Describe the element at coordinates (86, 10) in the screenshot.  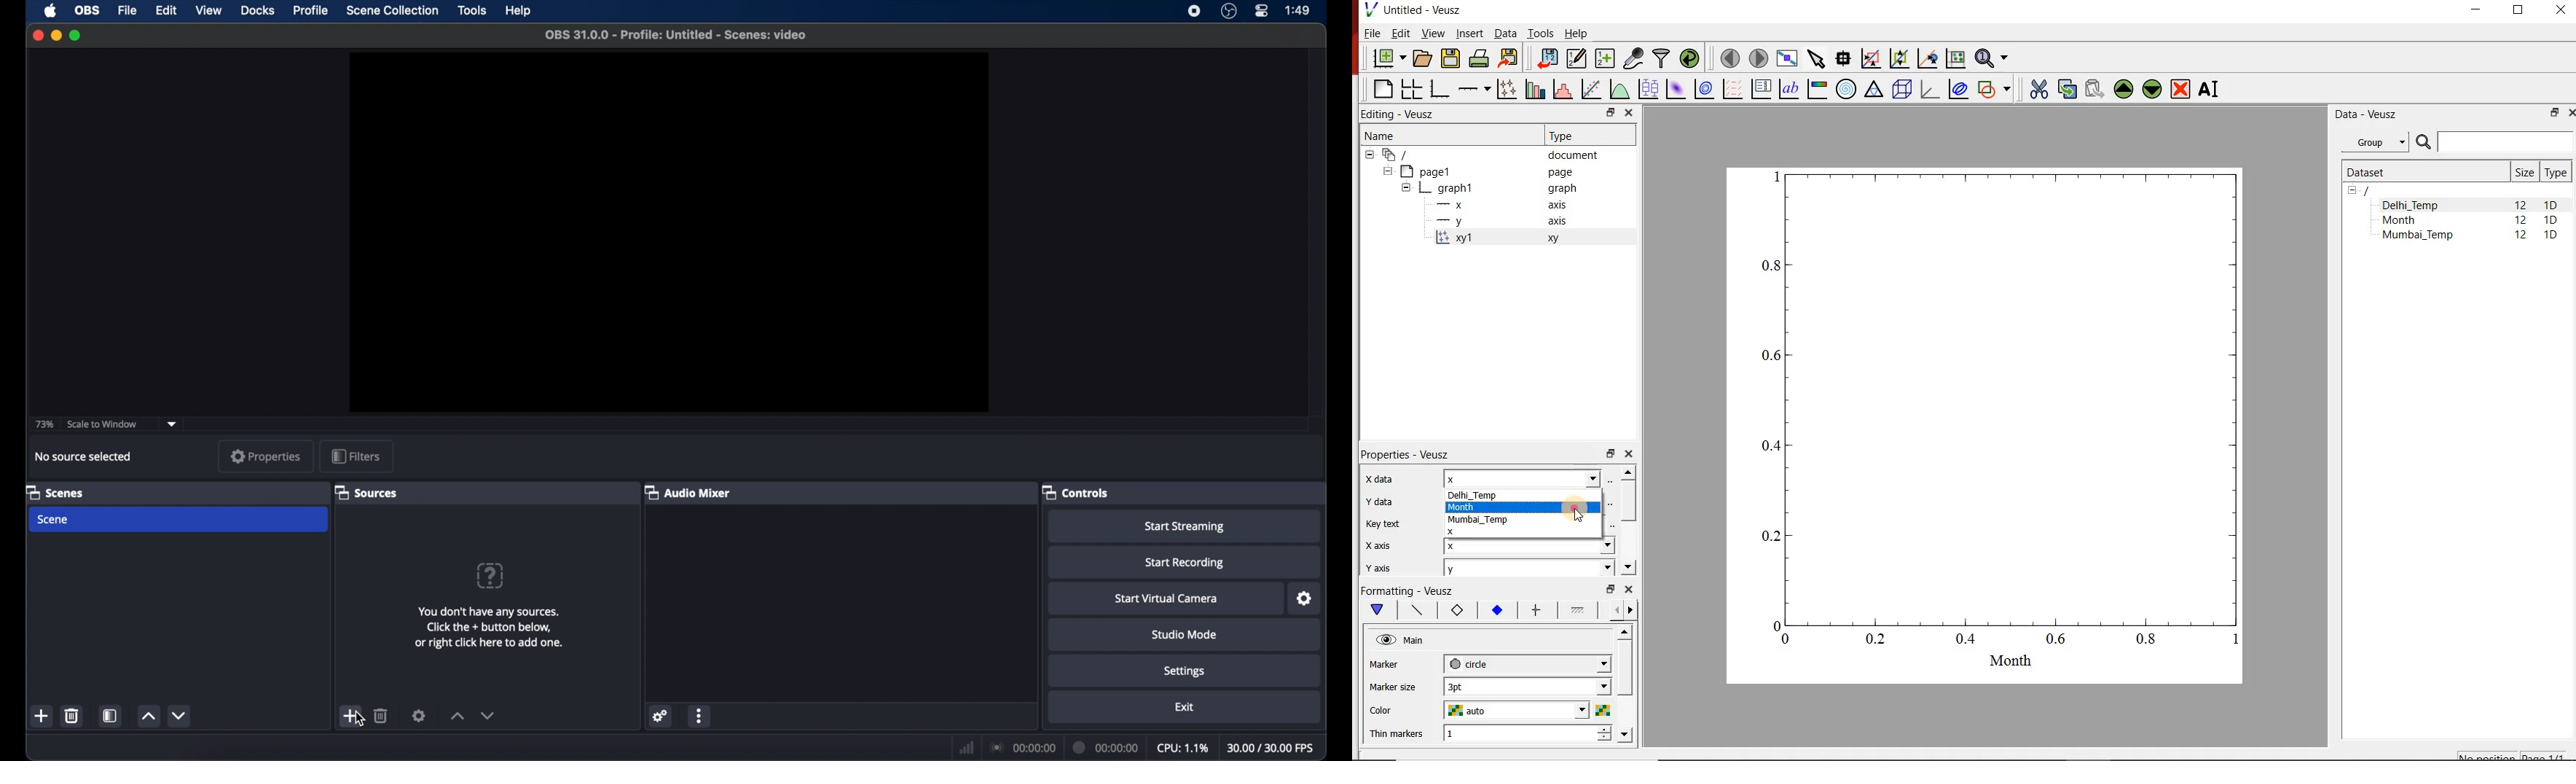
I see `obs` at that location.